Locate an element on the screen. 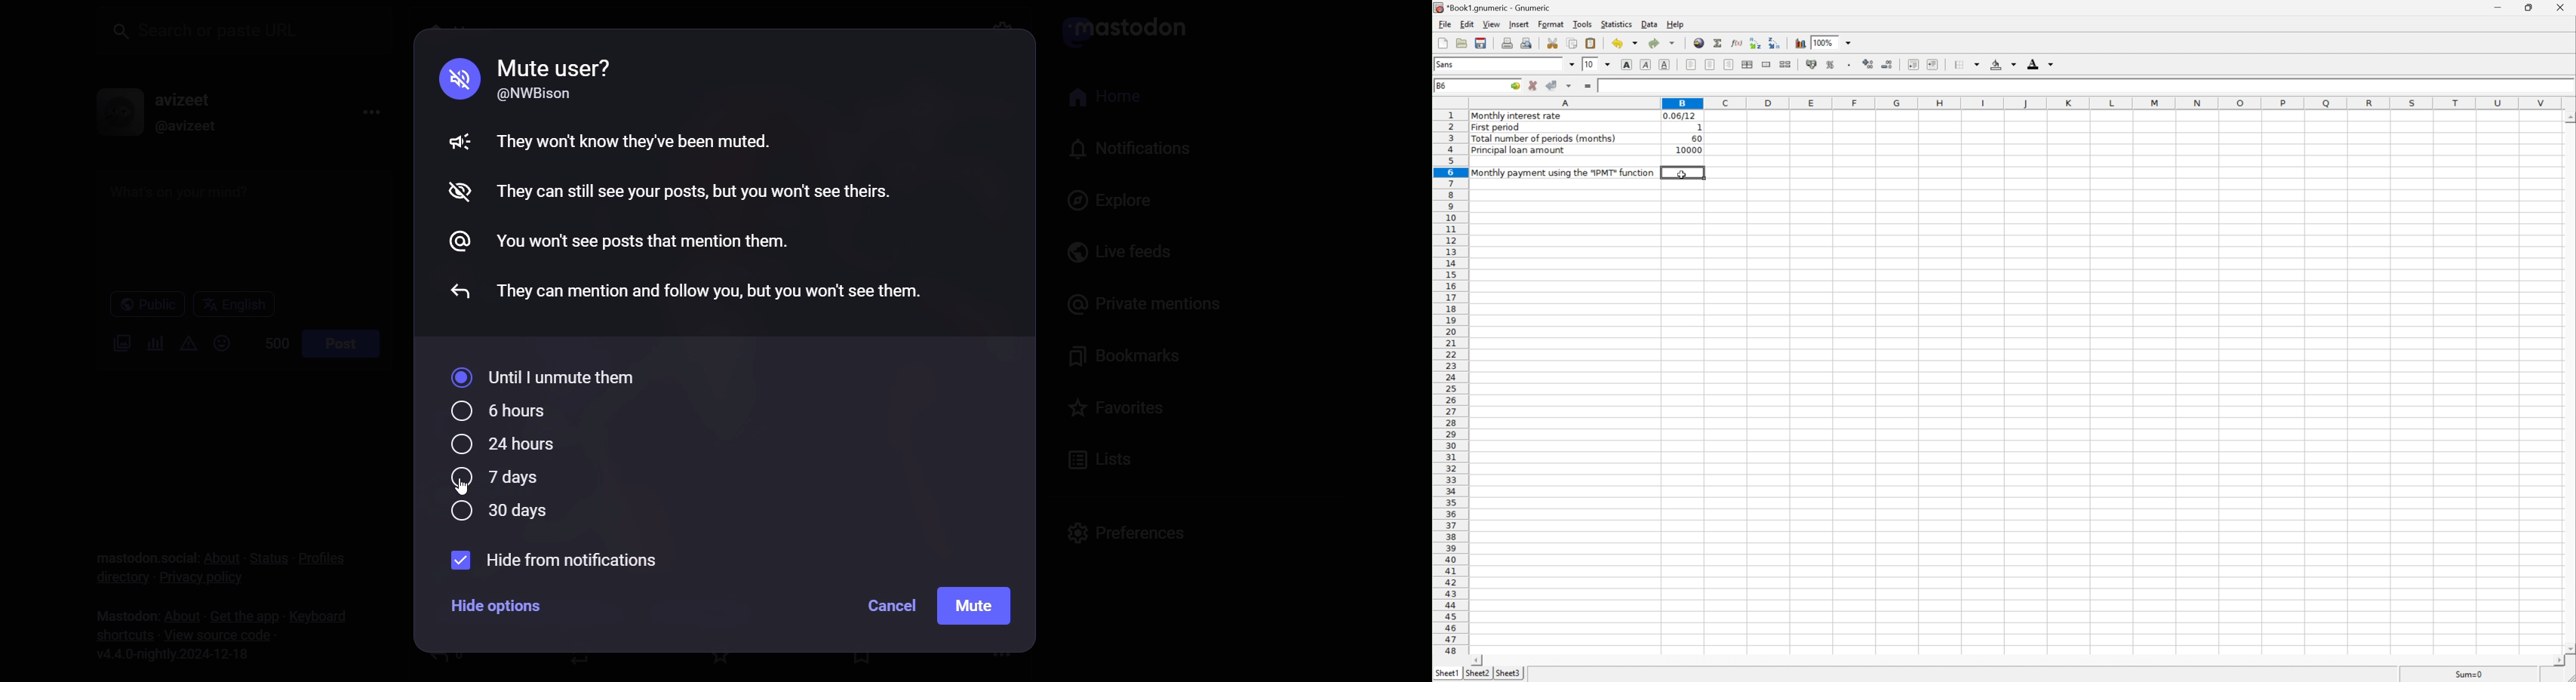 The height and width of the screenshot is (700, 2576). 24 hours is located at coordinates (500, 445).